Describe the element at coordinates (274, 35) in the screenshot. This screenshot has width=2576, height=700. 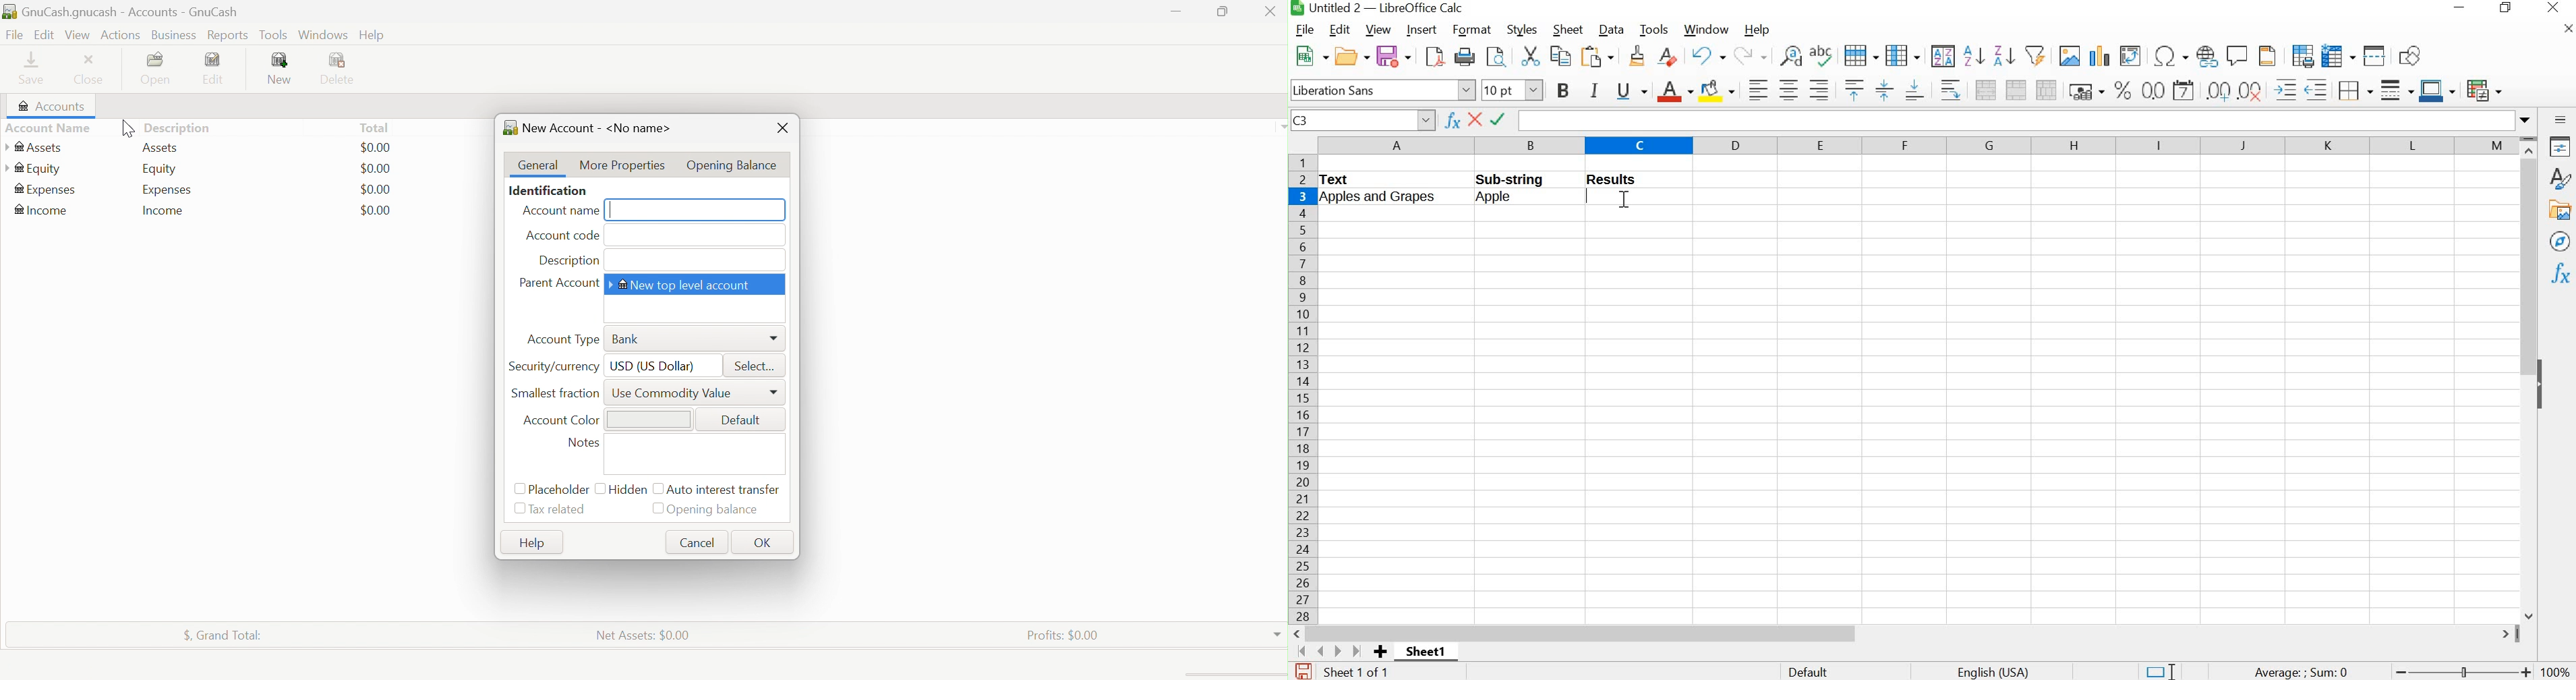
I see `Tools` at that location.